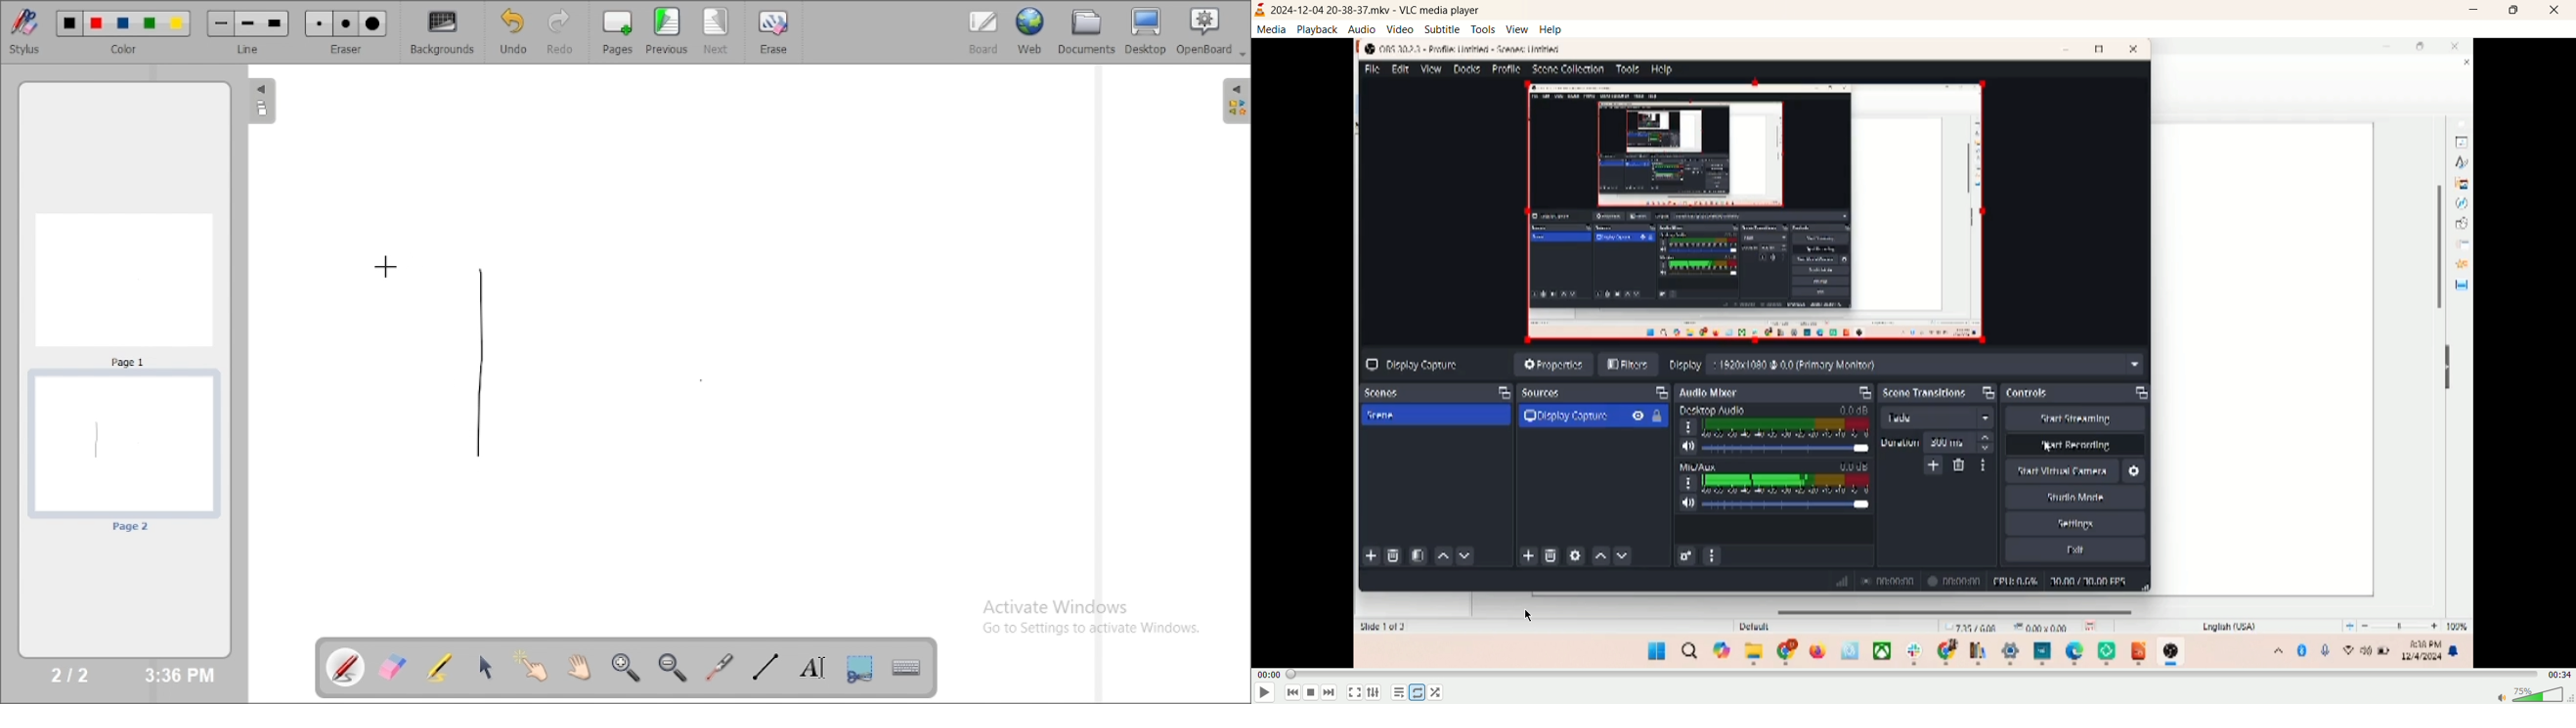 This screenshot has height=728, width=2576. I want to click on previous, so click(667, 30).